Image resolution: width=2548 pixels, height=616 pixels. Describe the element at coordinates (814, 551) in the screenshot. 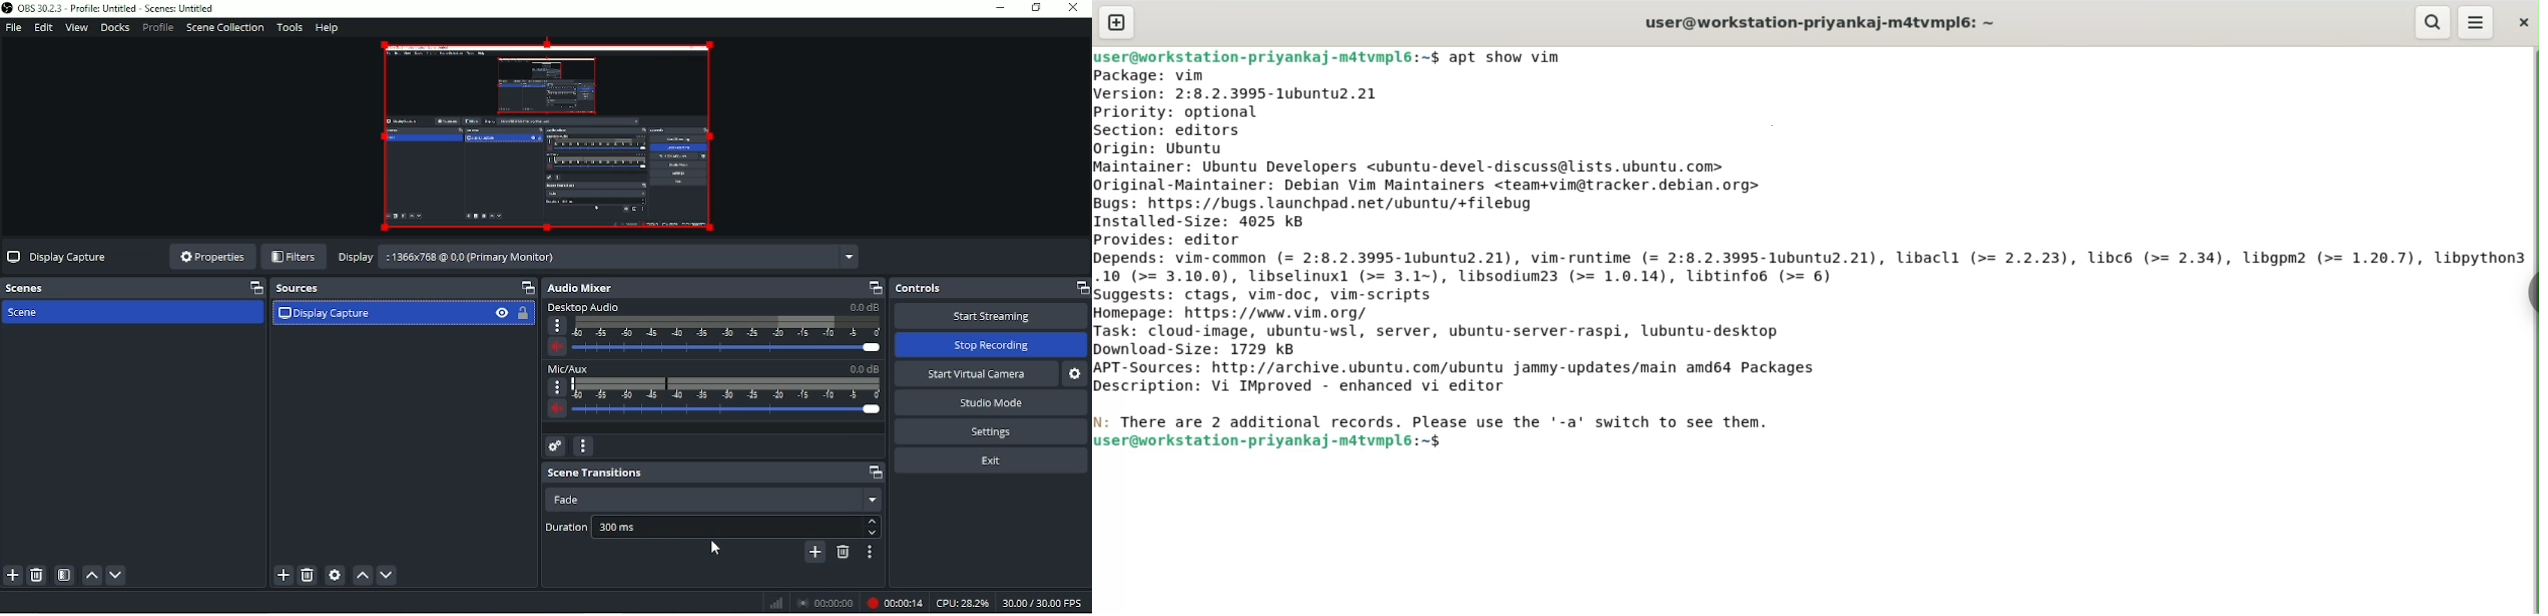

I see `Add` at that location.